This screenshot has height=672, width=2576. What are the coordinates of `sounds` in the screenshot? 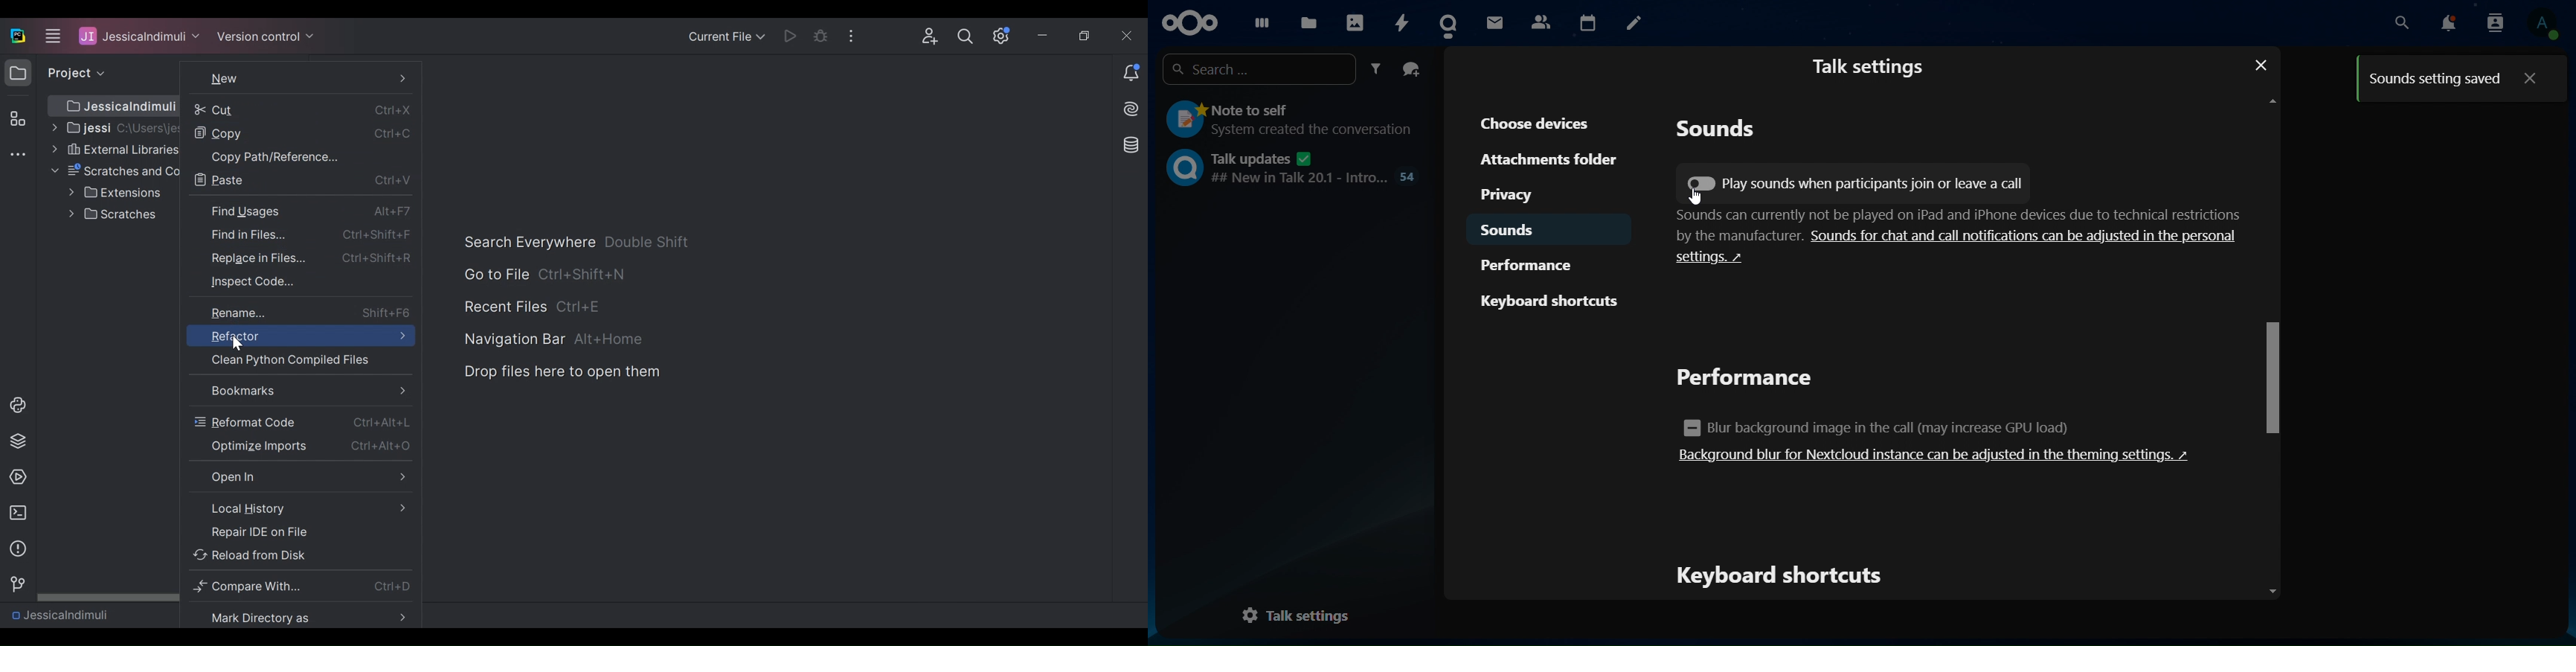 It's located at (1515, 231).